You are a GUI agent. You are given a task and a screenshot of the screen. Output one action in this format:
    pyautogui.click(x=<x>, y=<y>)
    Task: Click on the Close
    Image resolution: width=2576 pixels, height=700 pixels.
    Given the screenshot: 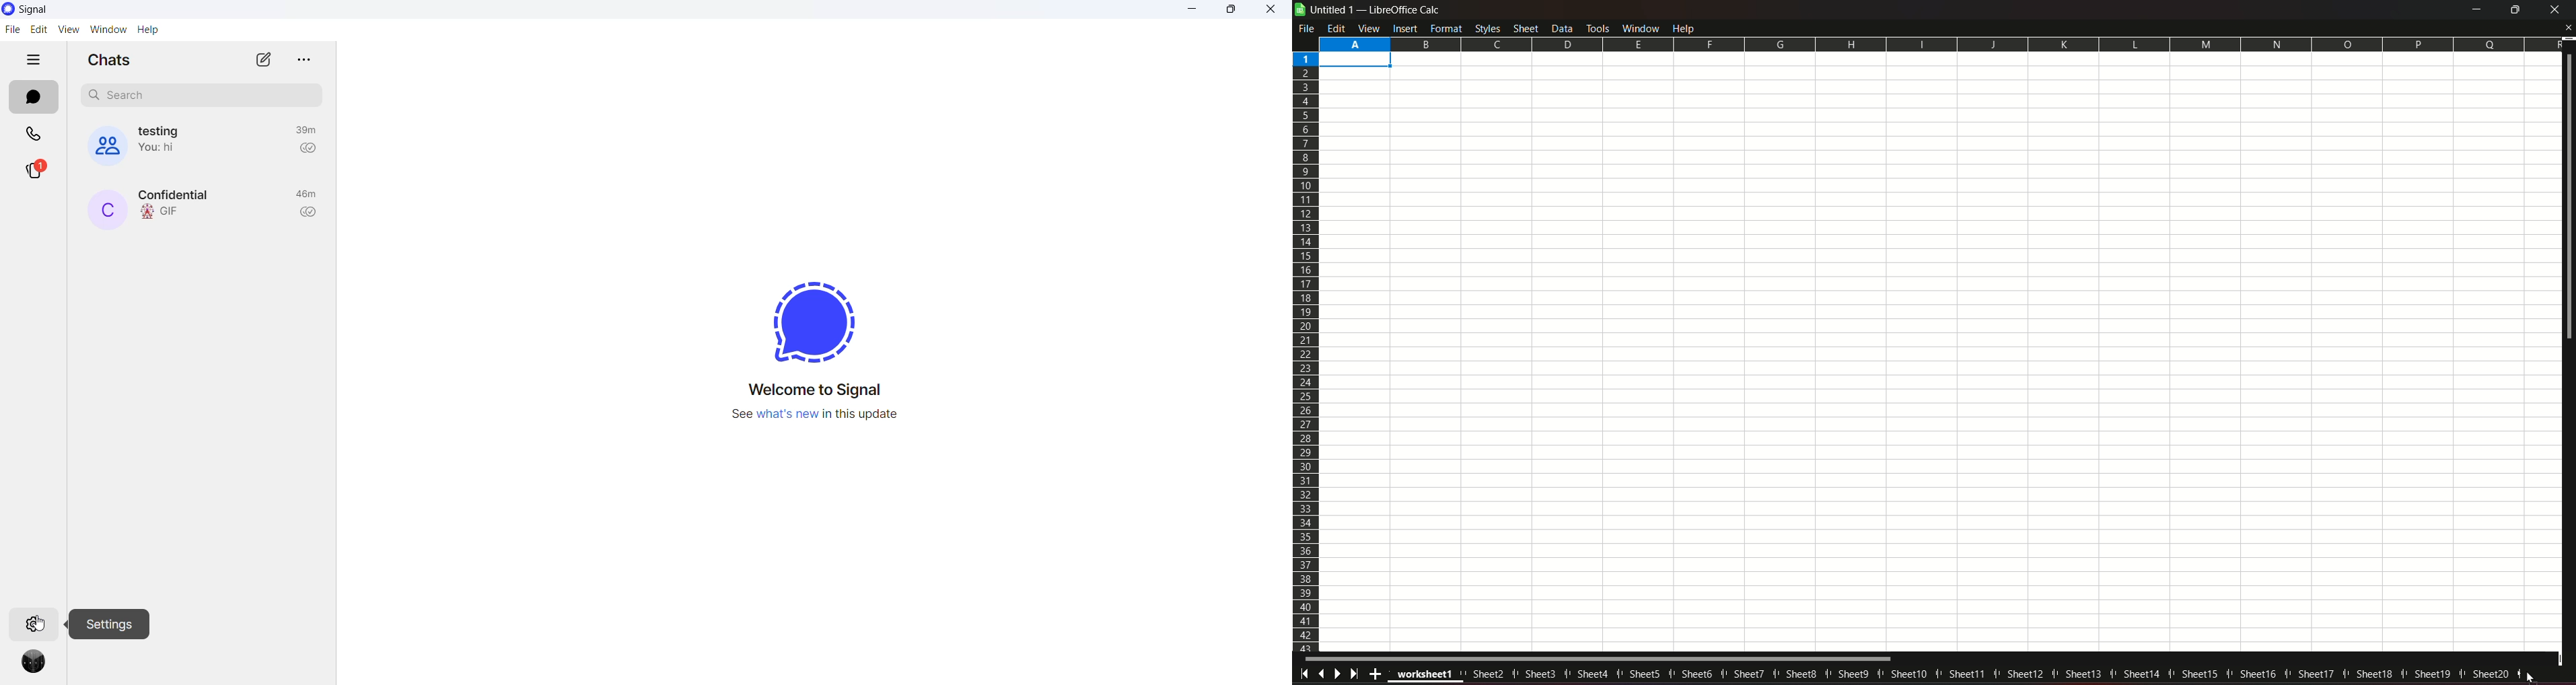 What is the action you would take?
    pyautogui.click(x=2568, y=28)
    